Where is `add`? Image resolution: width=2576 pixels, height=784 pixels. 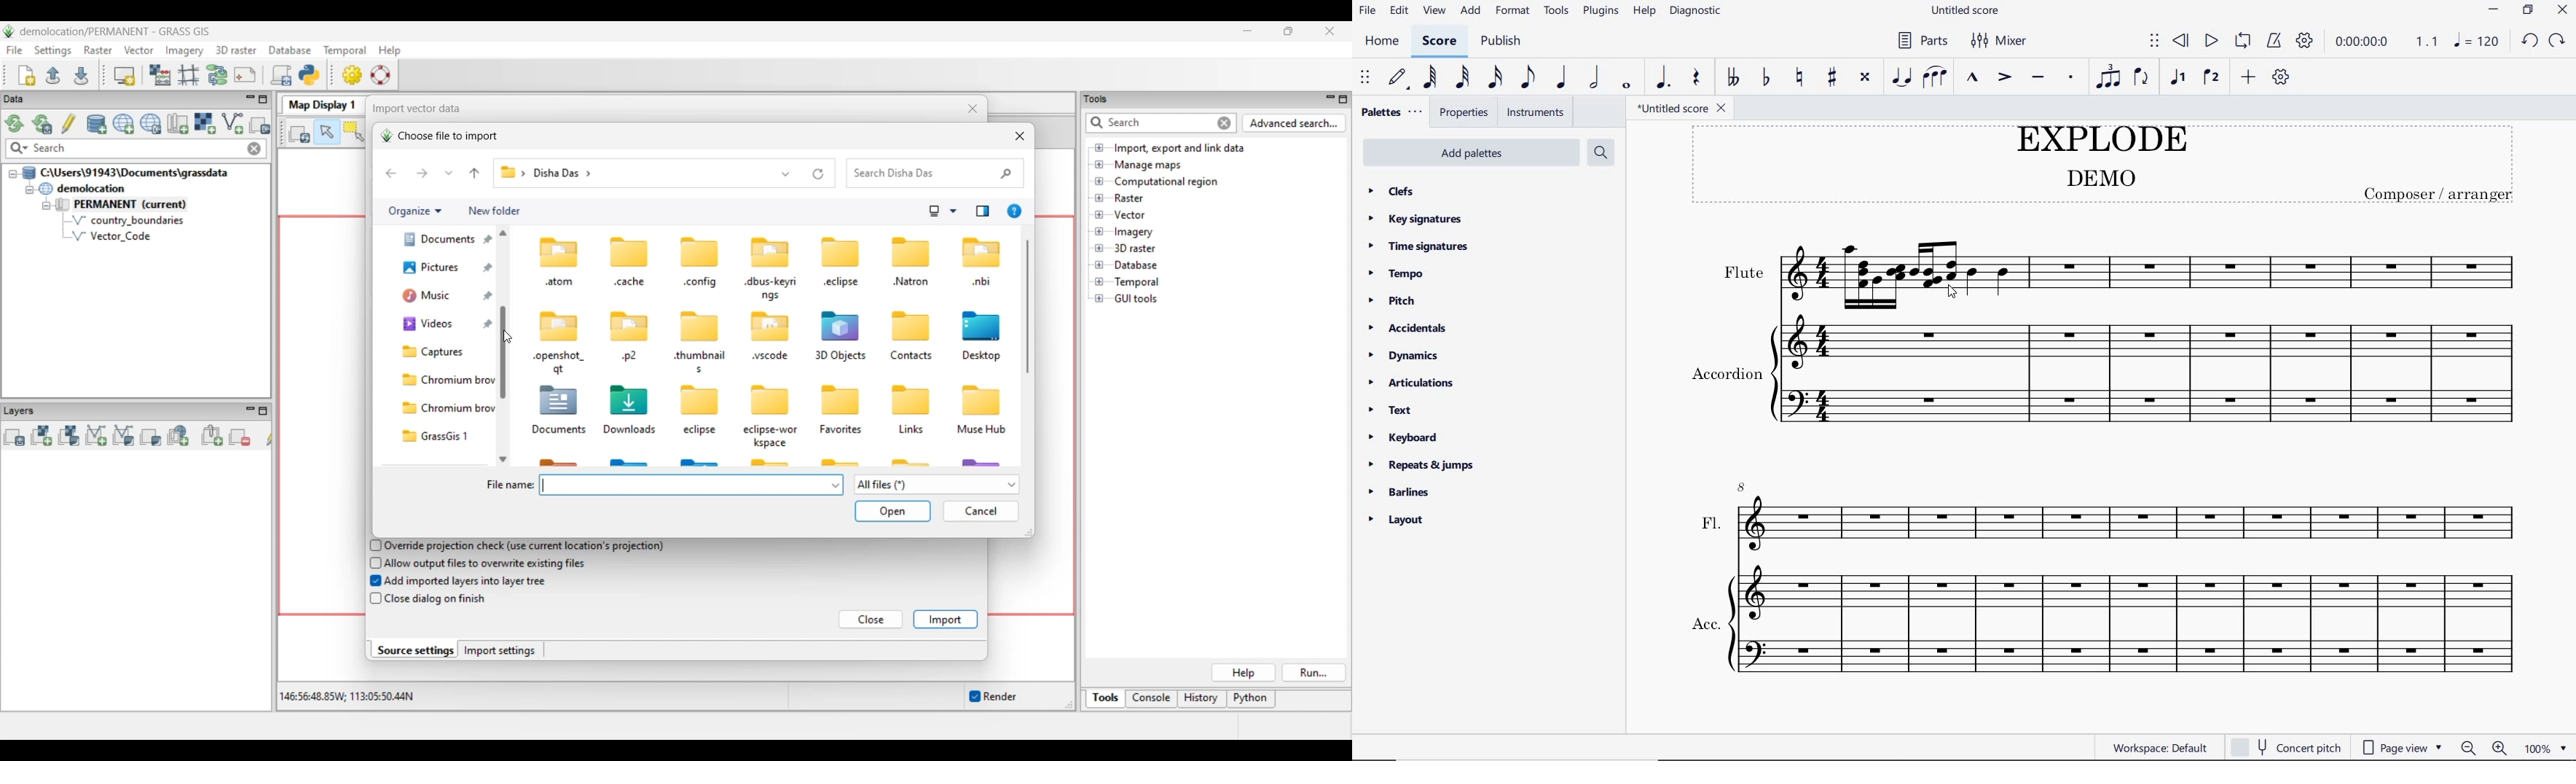
add is located at coordinates (1470, 12).